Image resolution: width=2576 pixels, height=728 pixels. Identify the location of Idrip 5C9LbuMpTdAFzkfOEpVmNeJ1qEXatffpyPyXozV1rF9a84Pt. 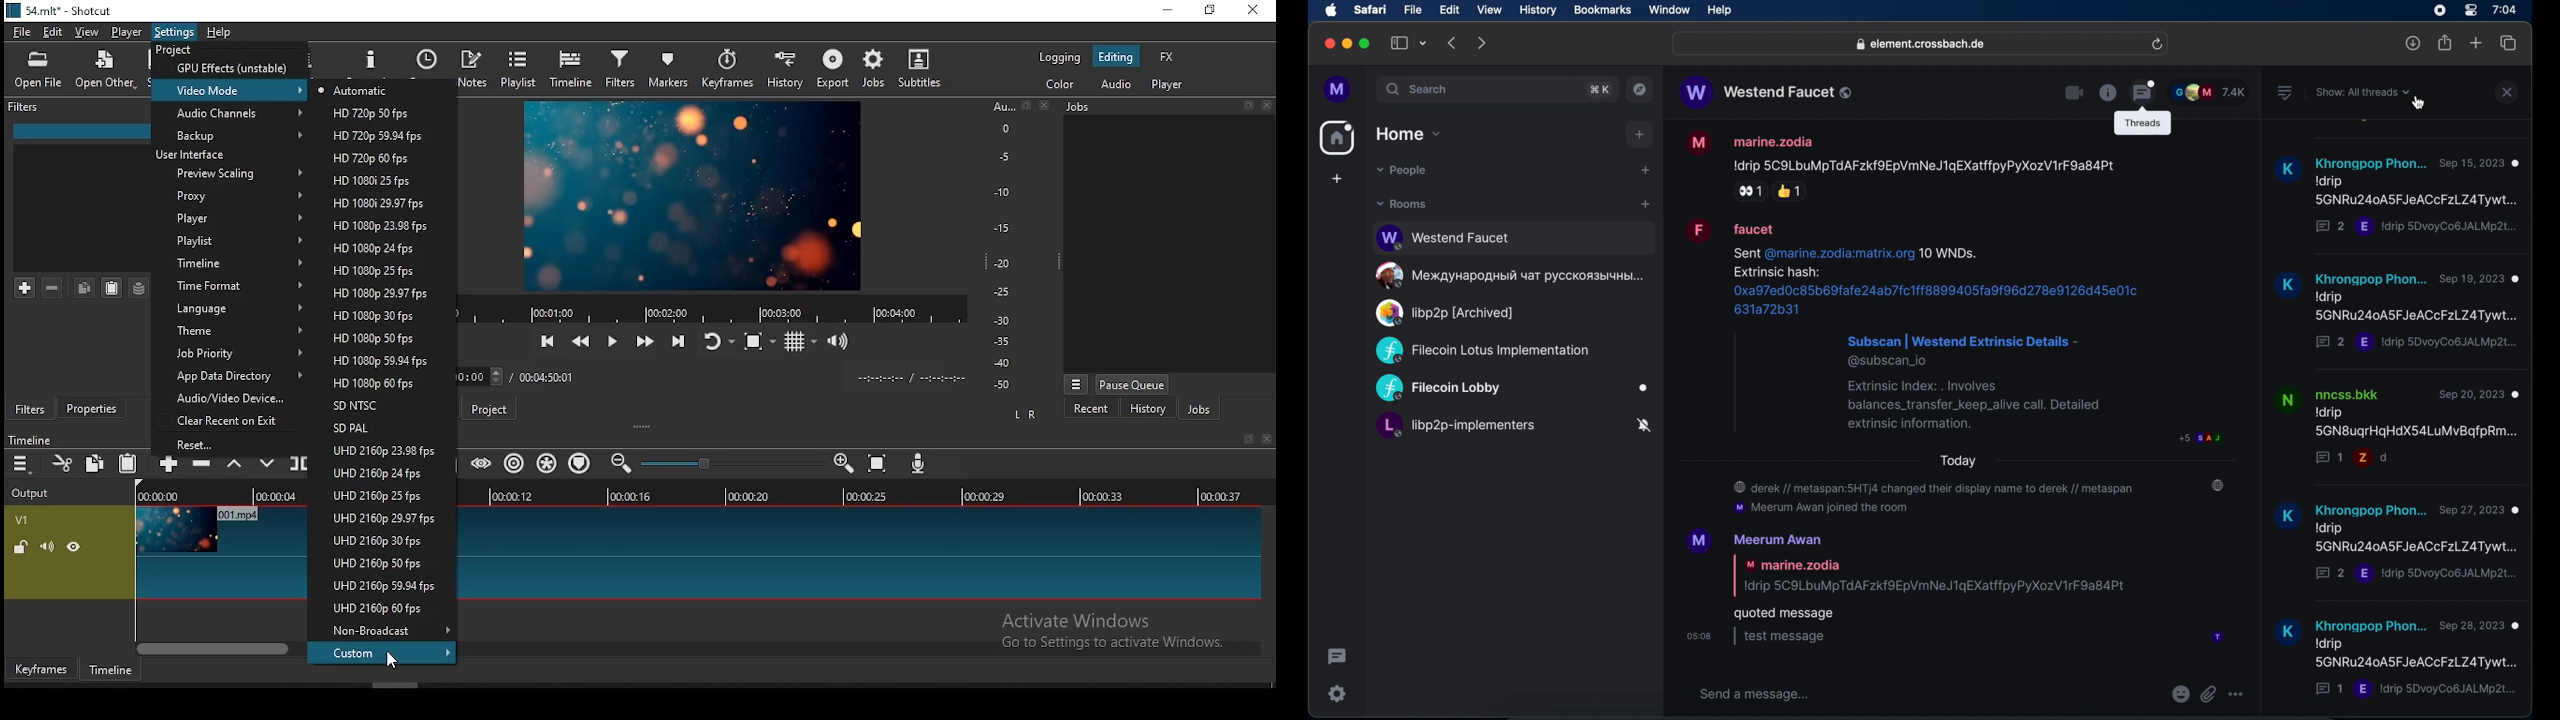
(1930, 165).